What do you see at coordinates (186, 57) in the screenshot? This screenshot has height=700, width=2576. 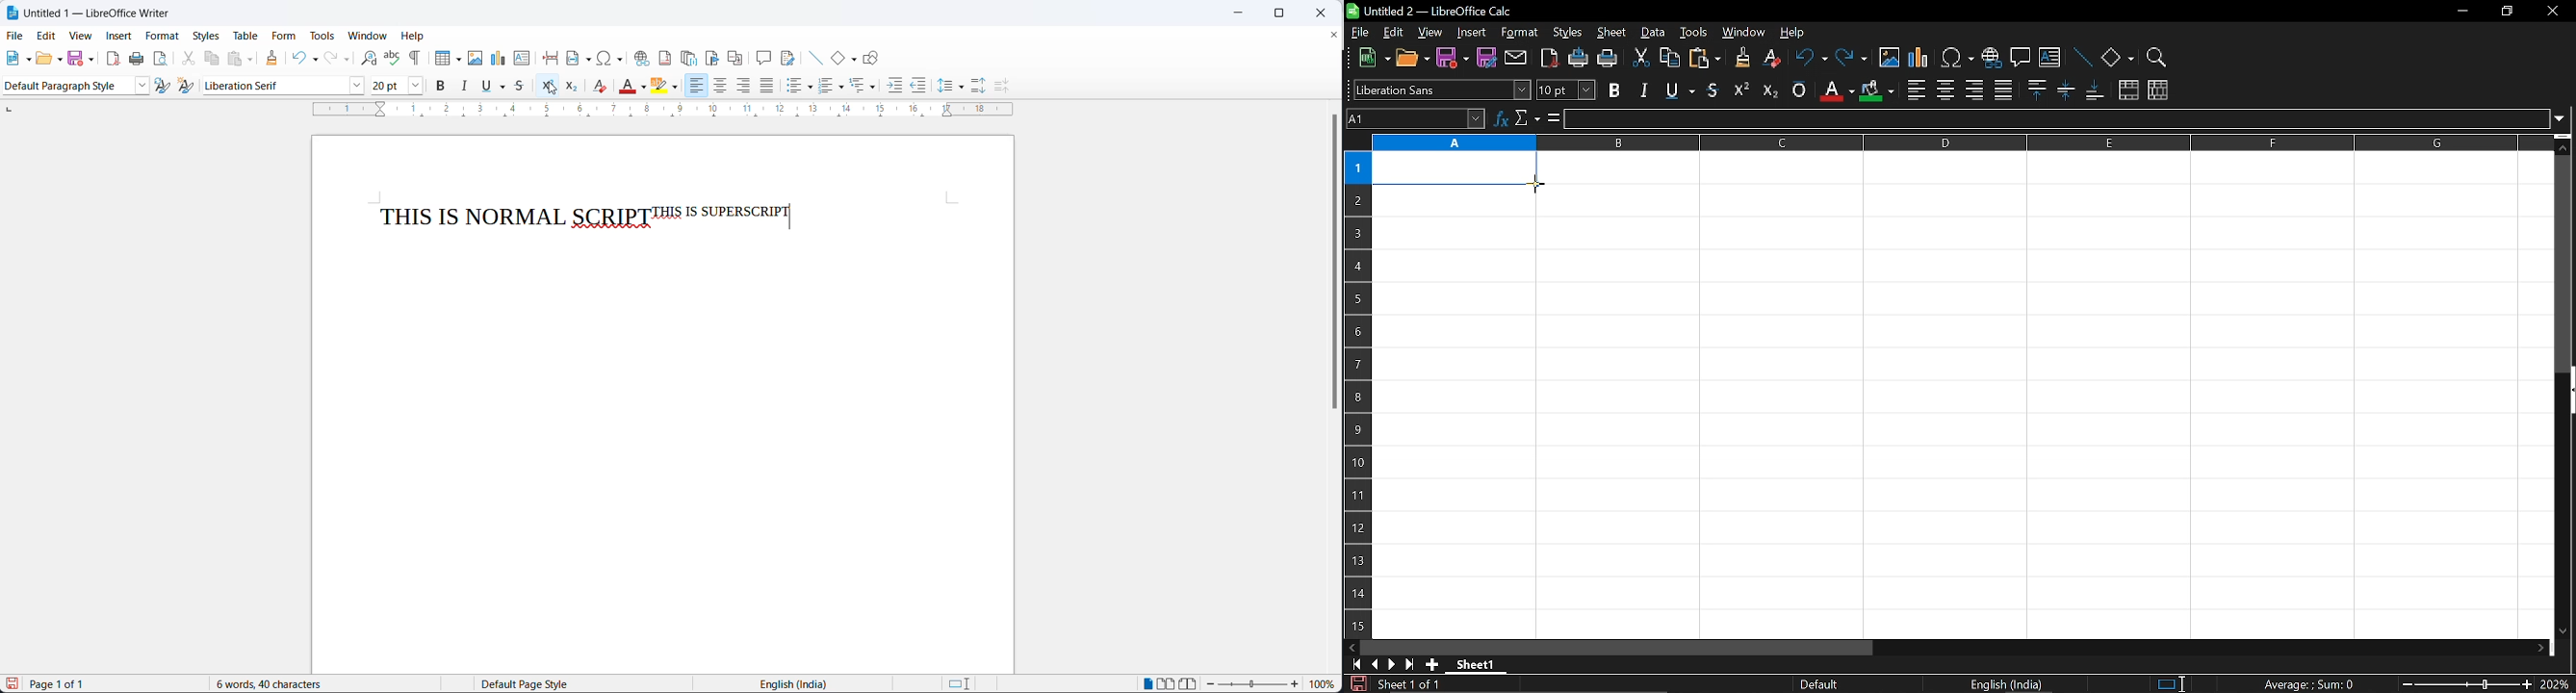 I see `cut` at bounding box center [186, 57].